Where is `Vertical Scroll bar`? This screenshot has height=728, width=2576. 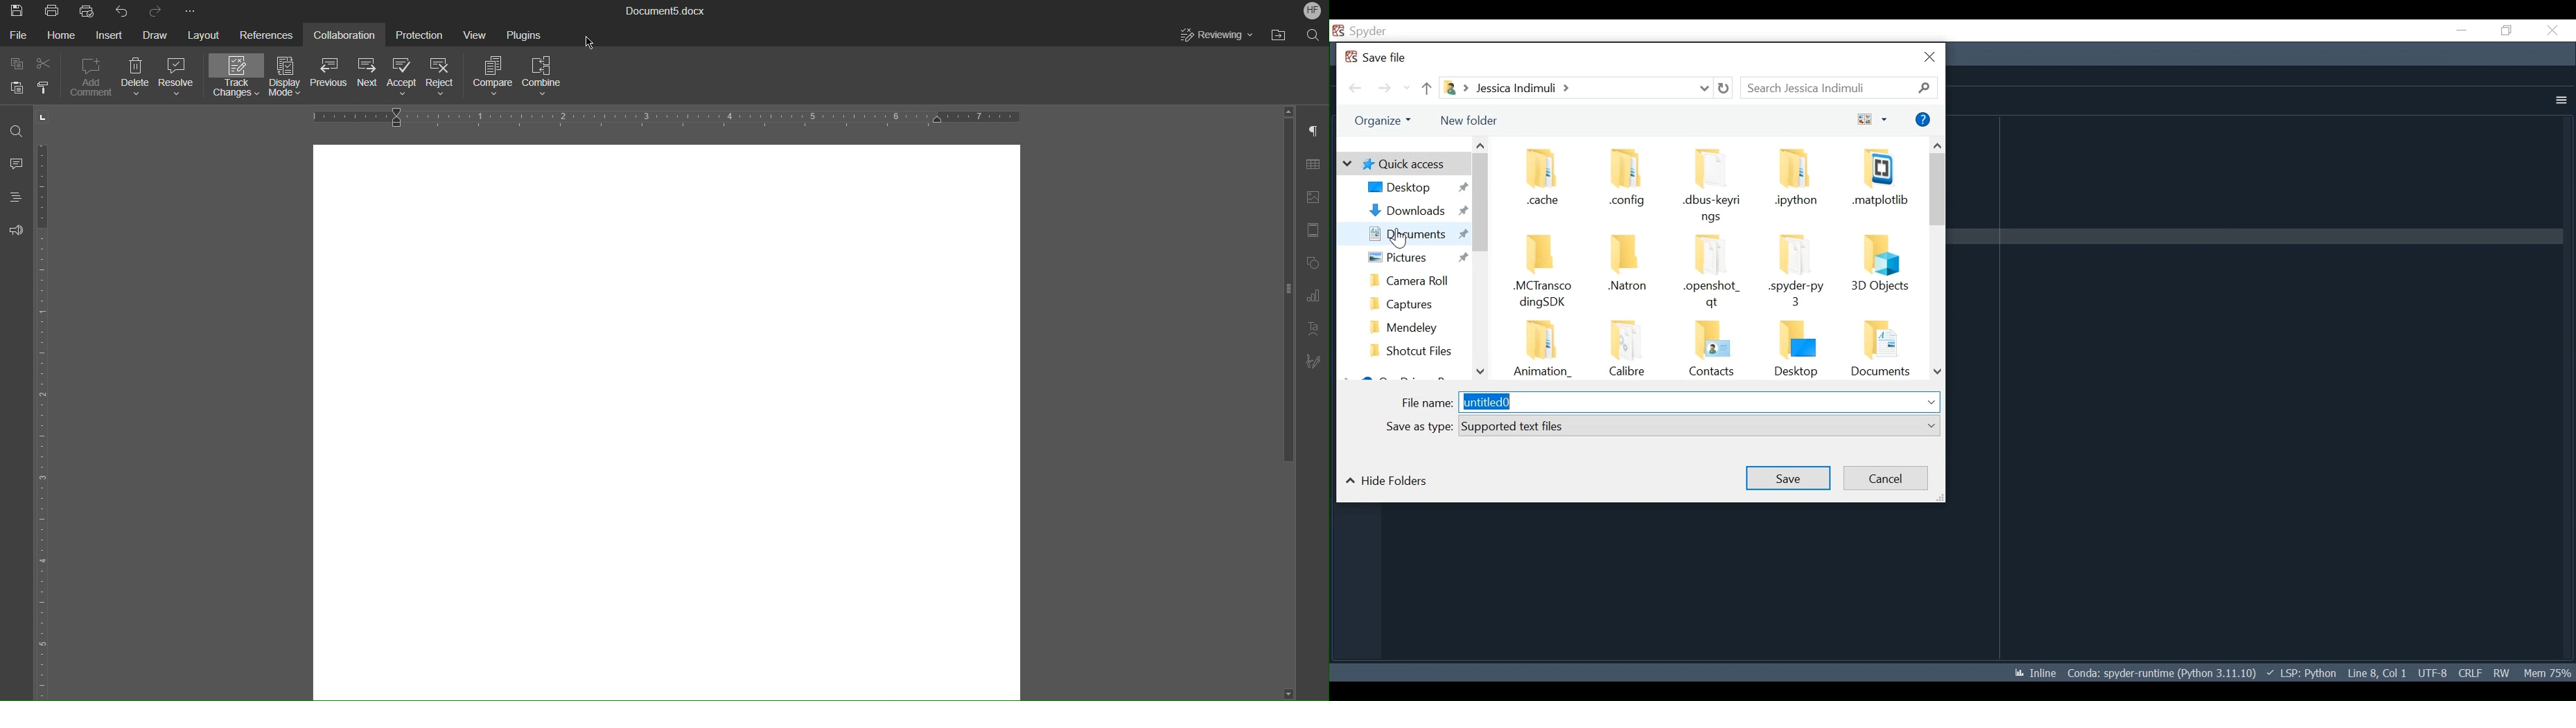 Vertical Scroll bar is located at coordinates (1480, 203).